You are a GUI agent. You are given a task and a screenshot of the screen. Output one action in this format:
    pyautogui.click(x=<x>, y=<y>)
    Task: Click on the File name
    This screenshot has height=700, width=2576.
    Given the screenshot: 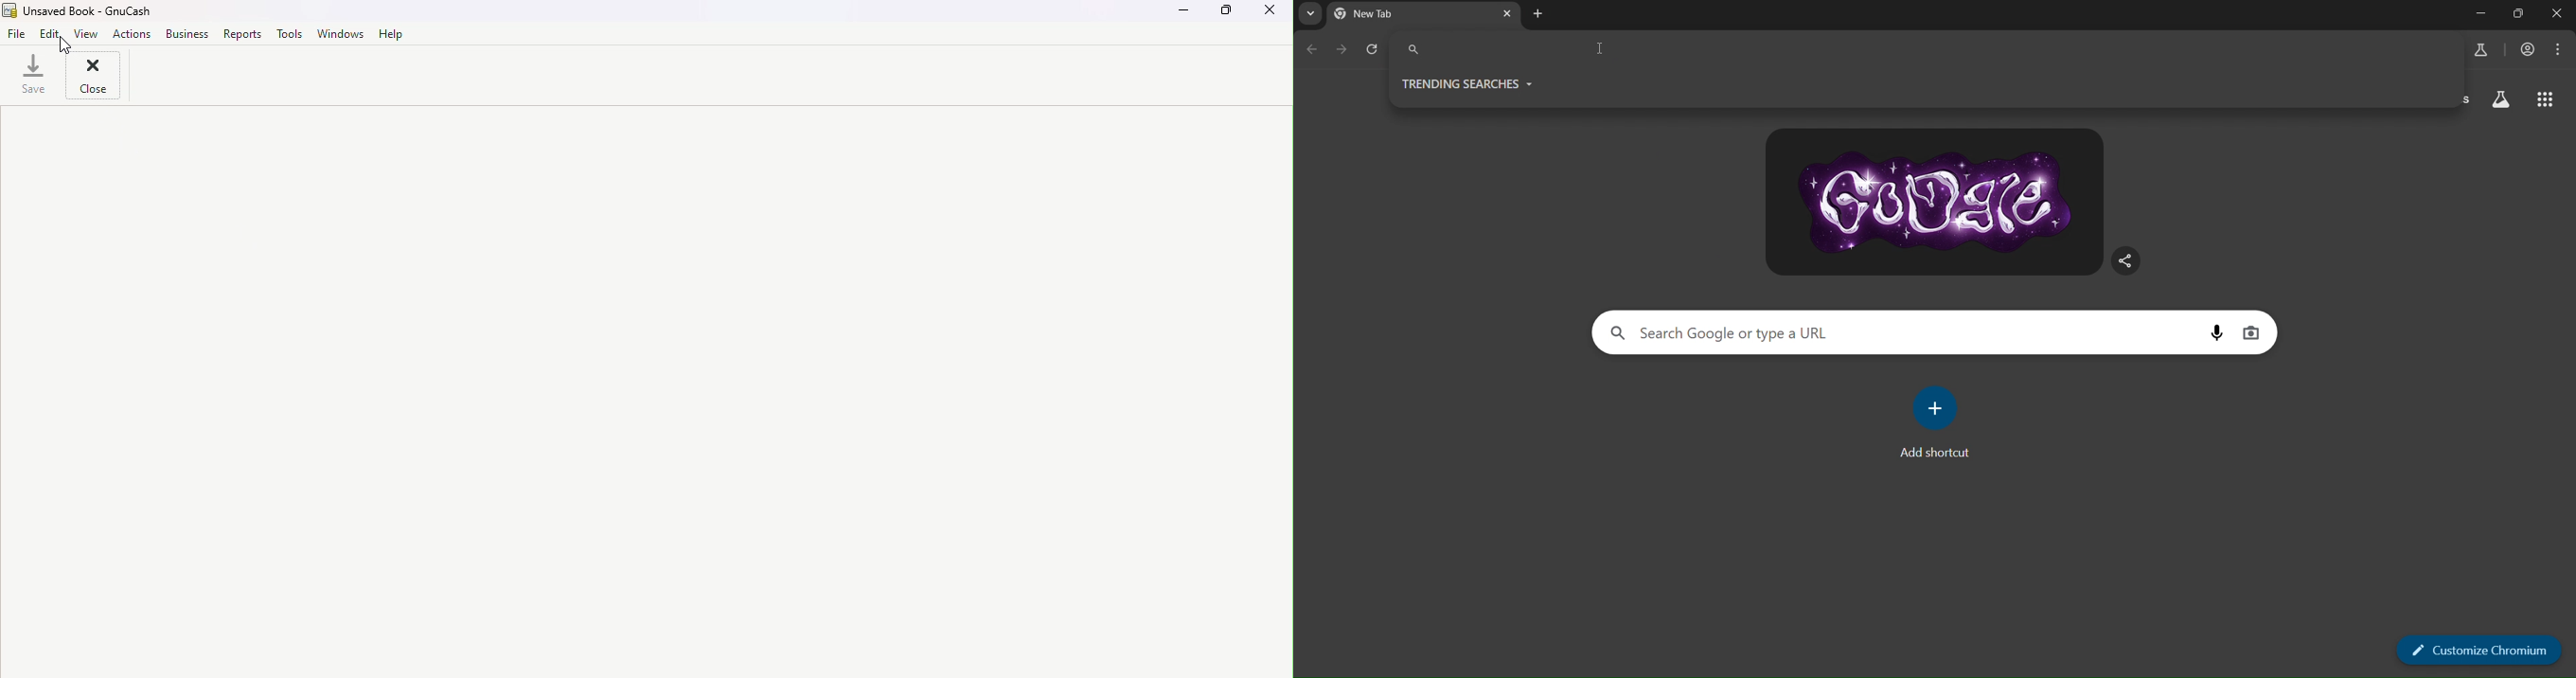 What is the action you would take?
    pyautogui.click(x=84, y=10)
    